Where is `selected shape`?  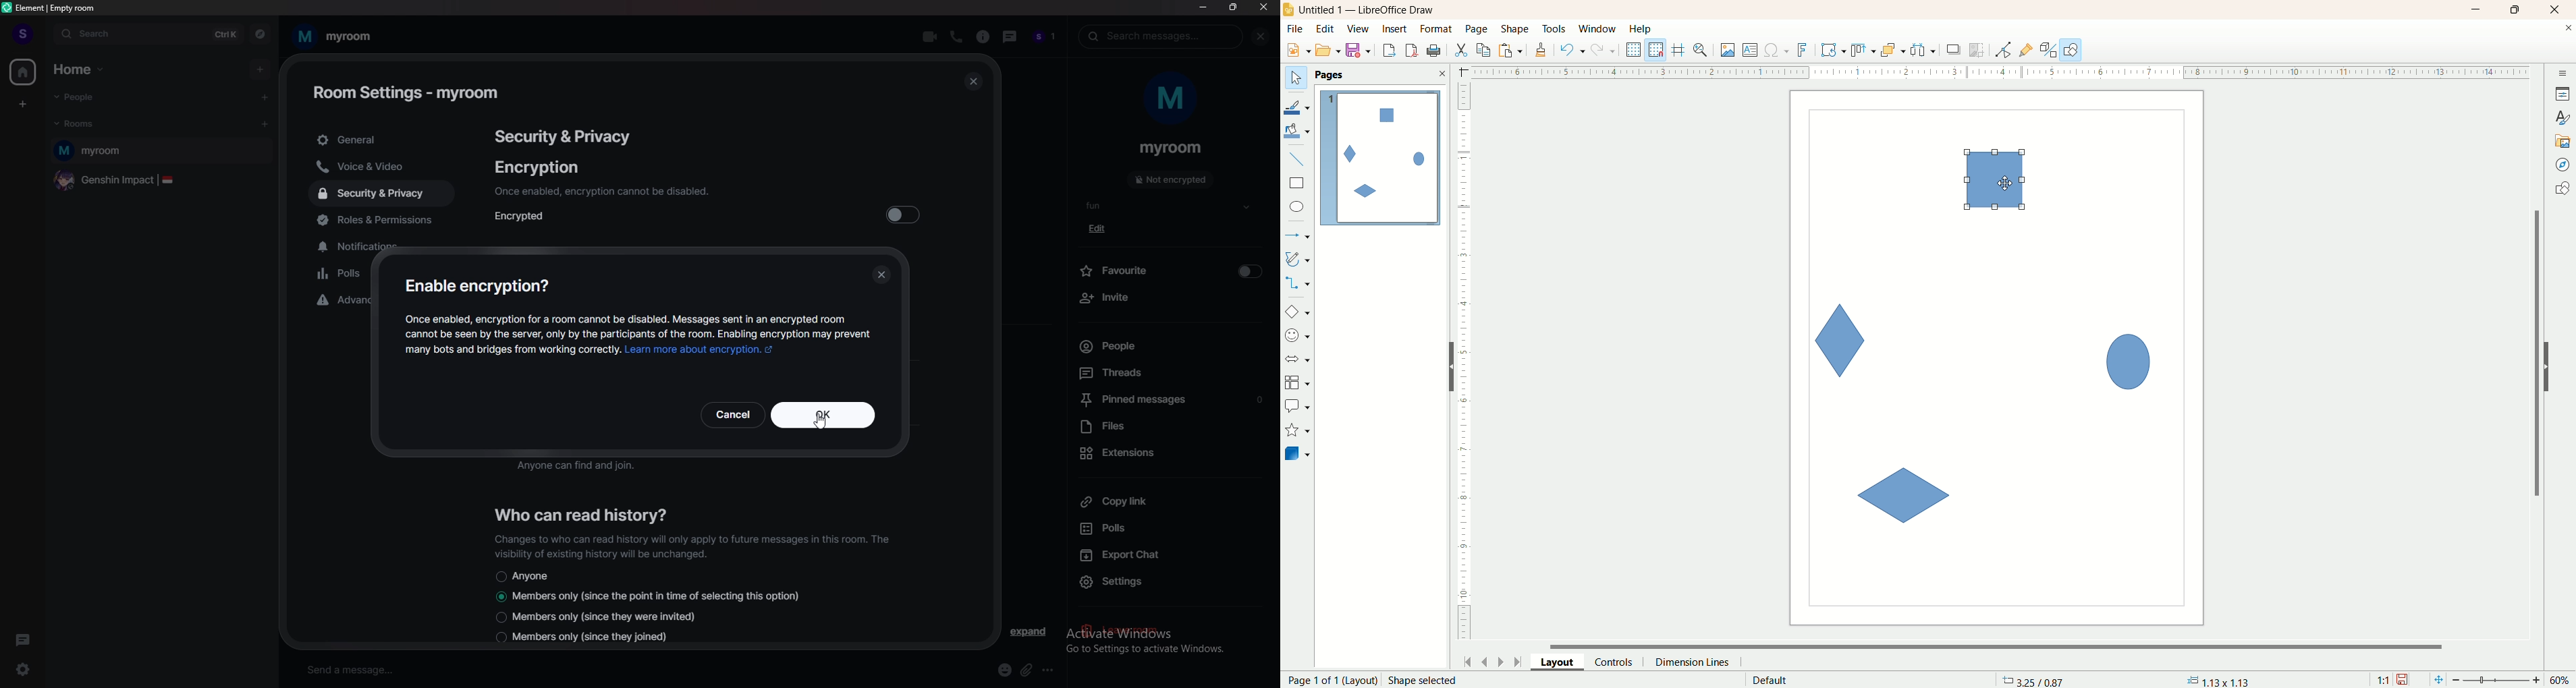
selected shape is located at coordinates (1995, 180).